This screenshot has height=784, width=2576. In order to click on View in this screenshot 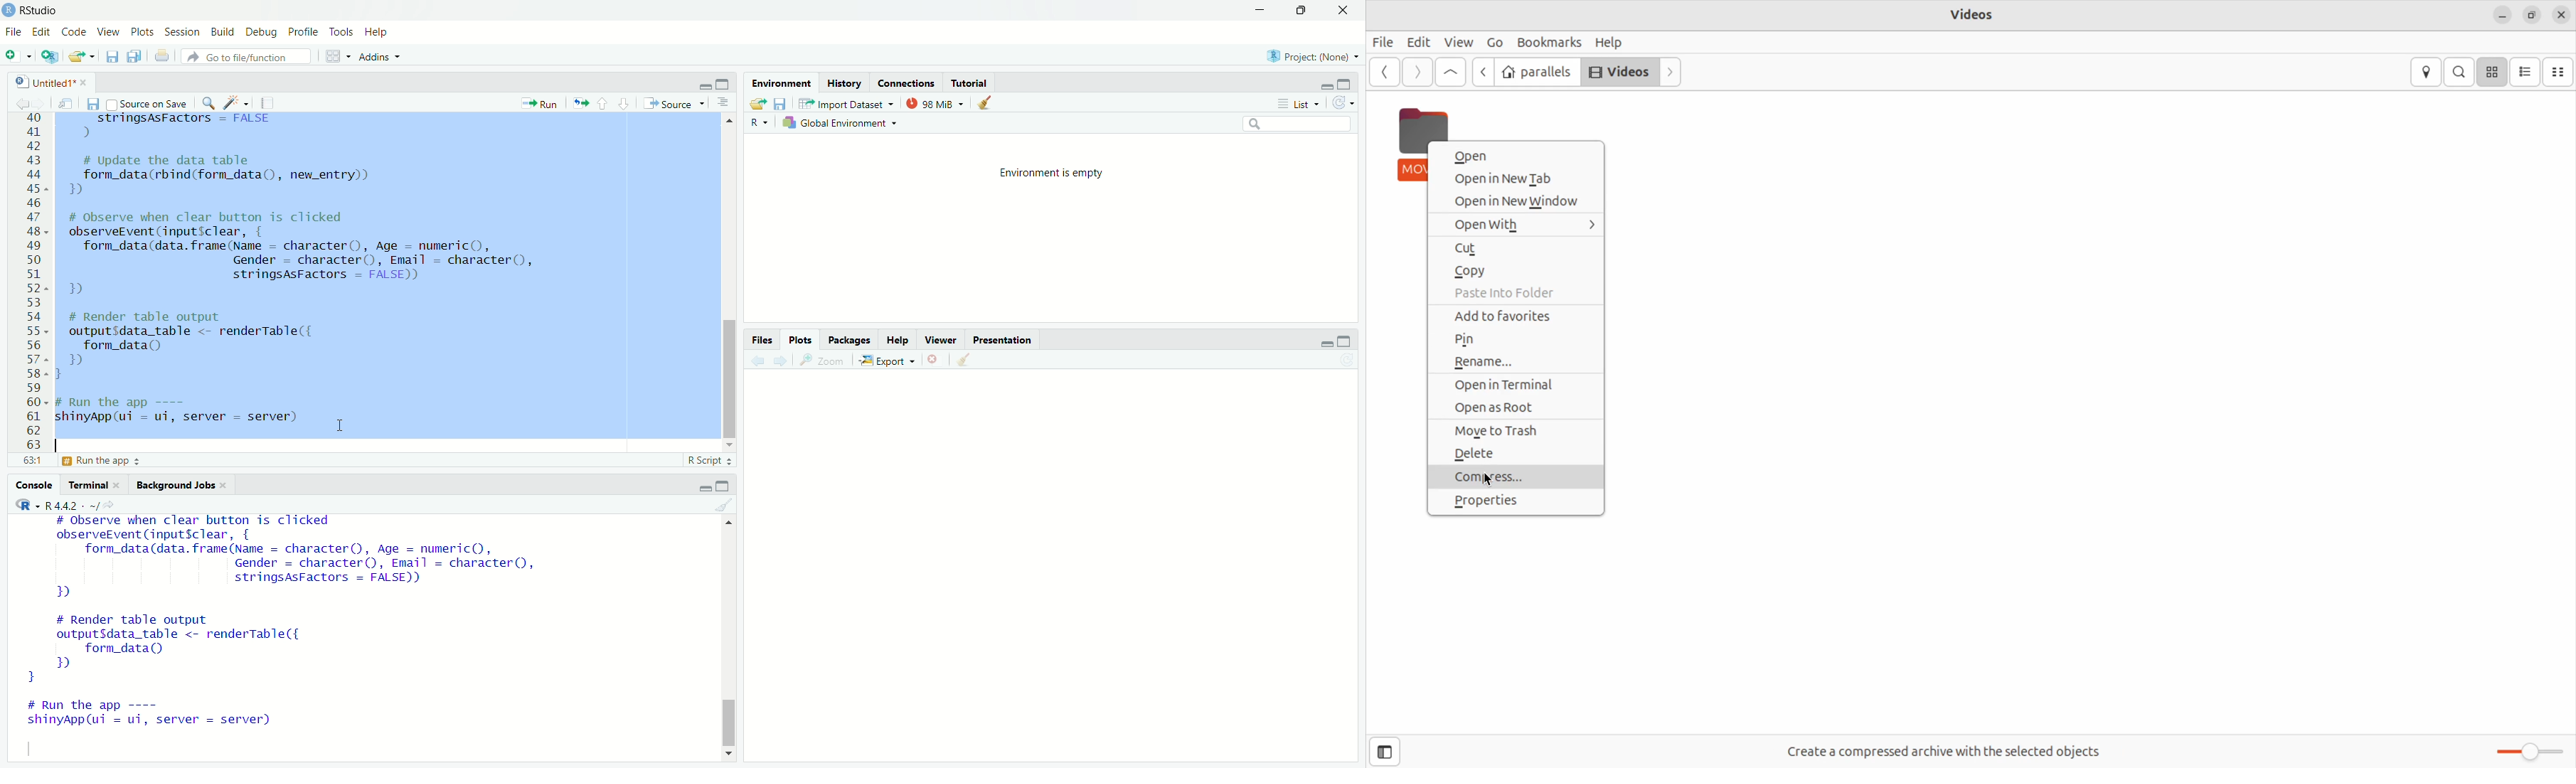, I will do `click(110, 33)`.